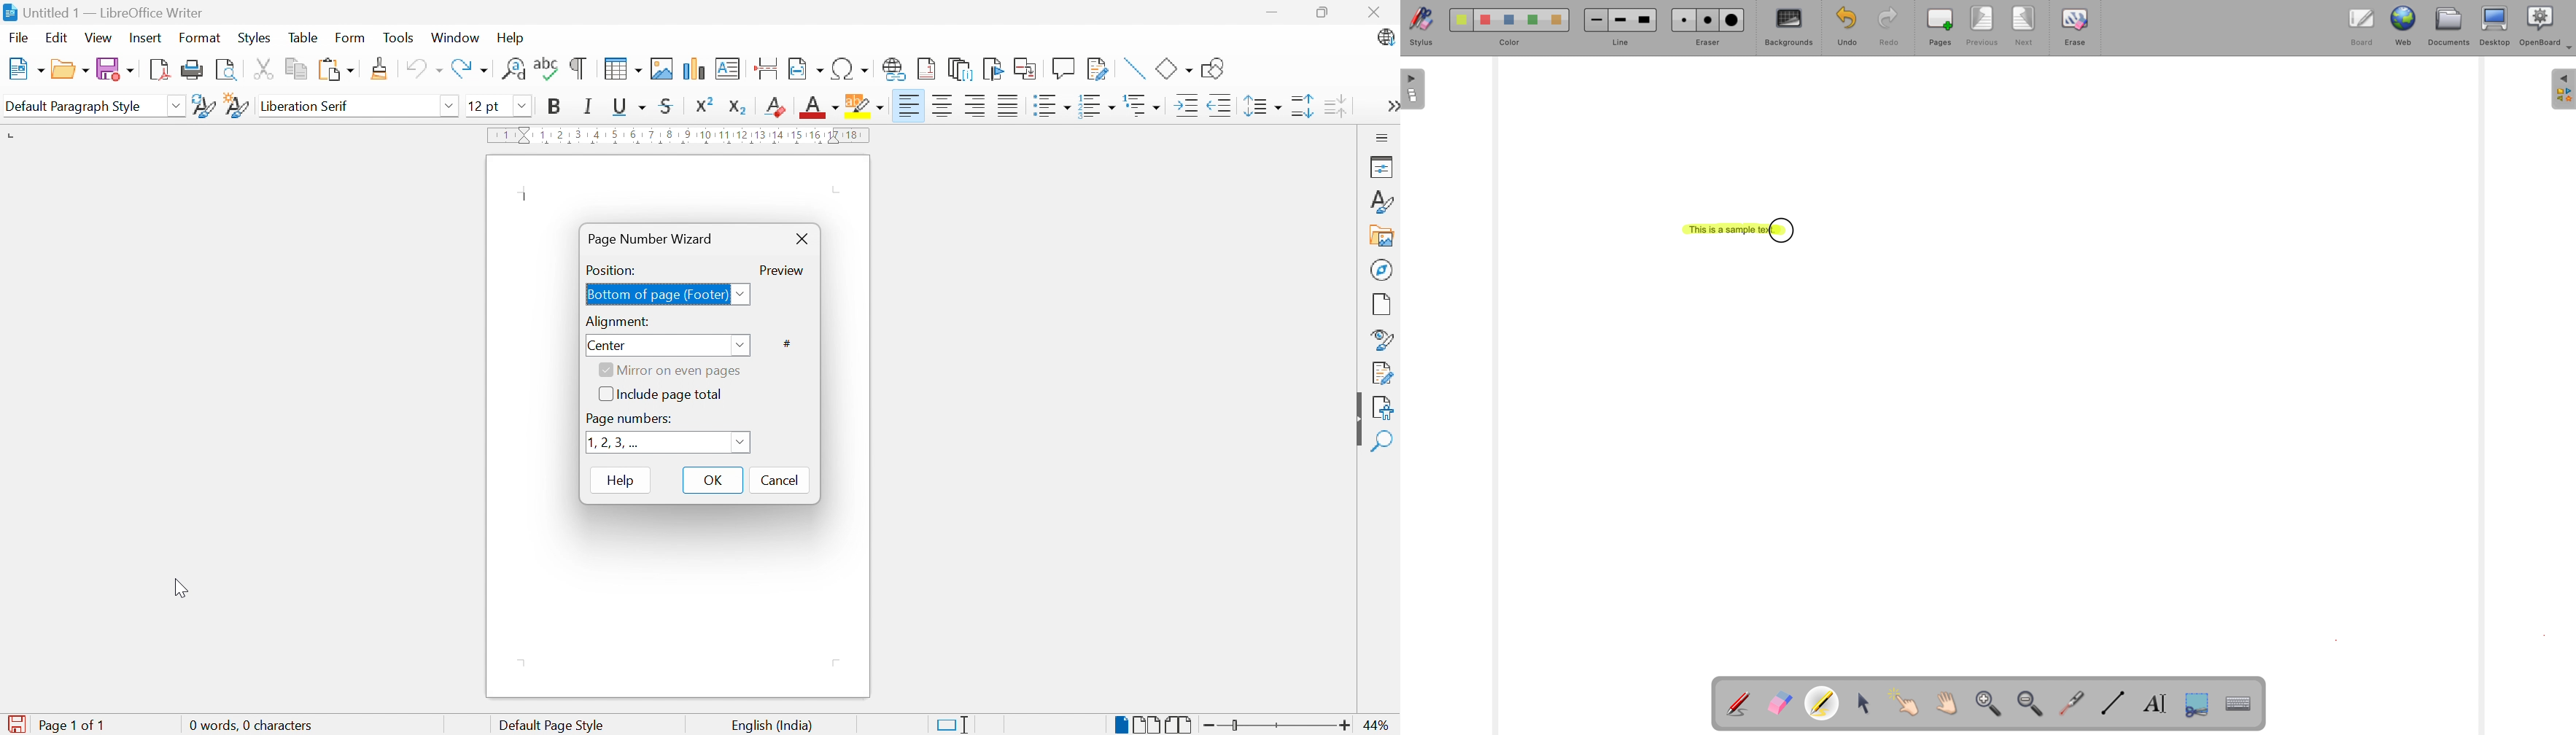  I want to click on Close, so click(803, 241).